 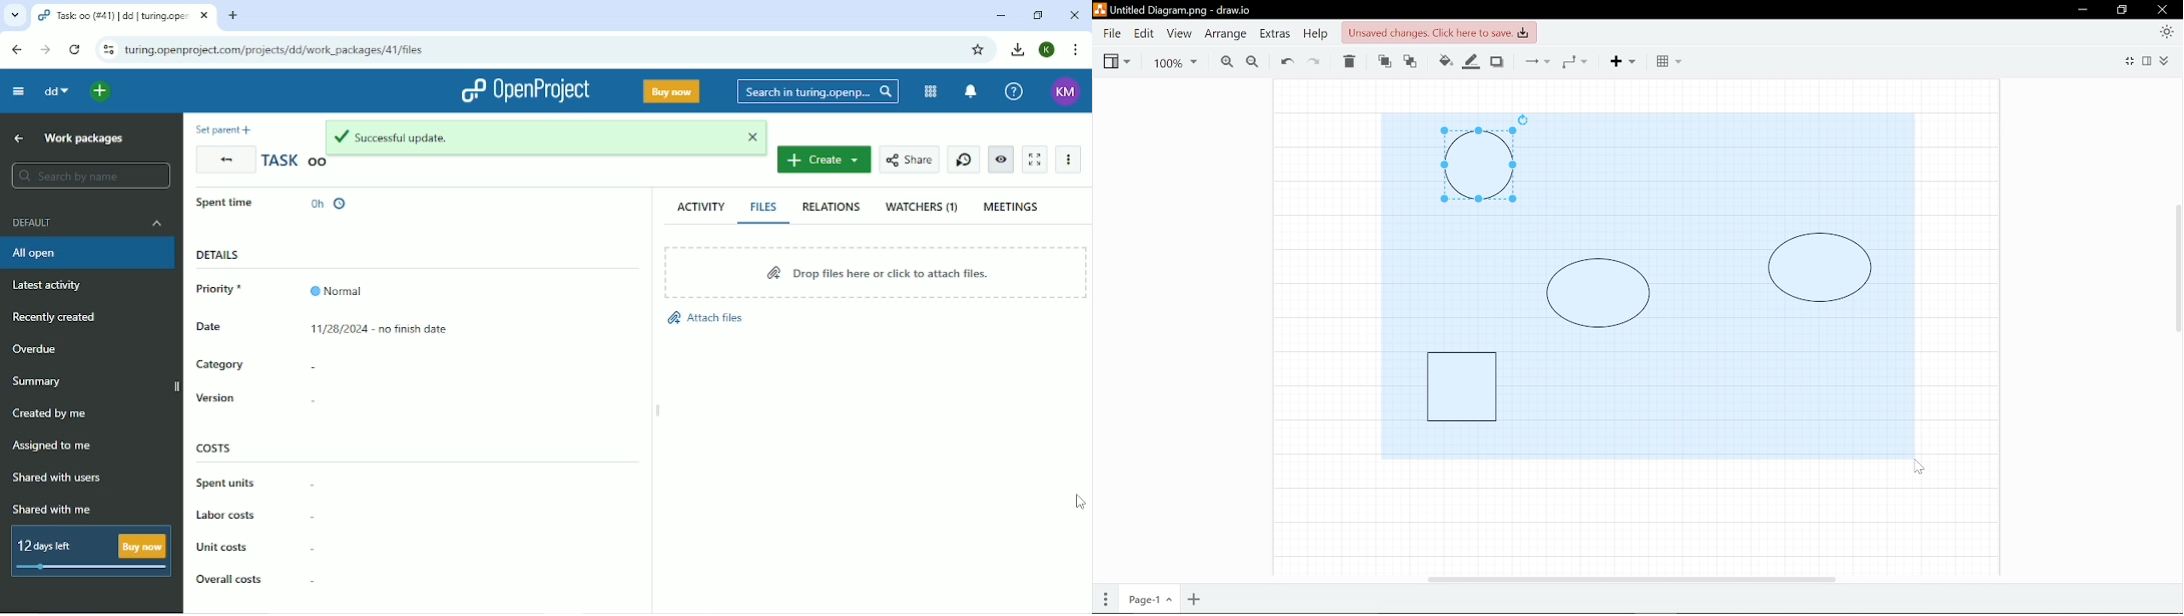 What do you see at coordinates (1195, 600) in the screenshot?
I see `Add page` at bounding box center [1195, 600].